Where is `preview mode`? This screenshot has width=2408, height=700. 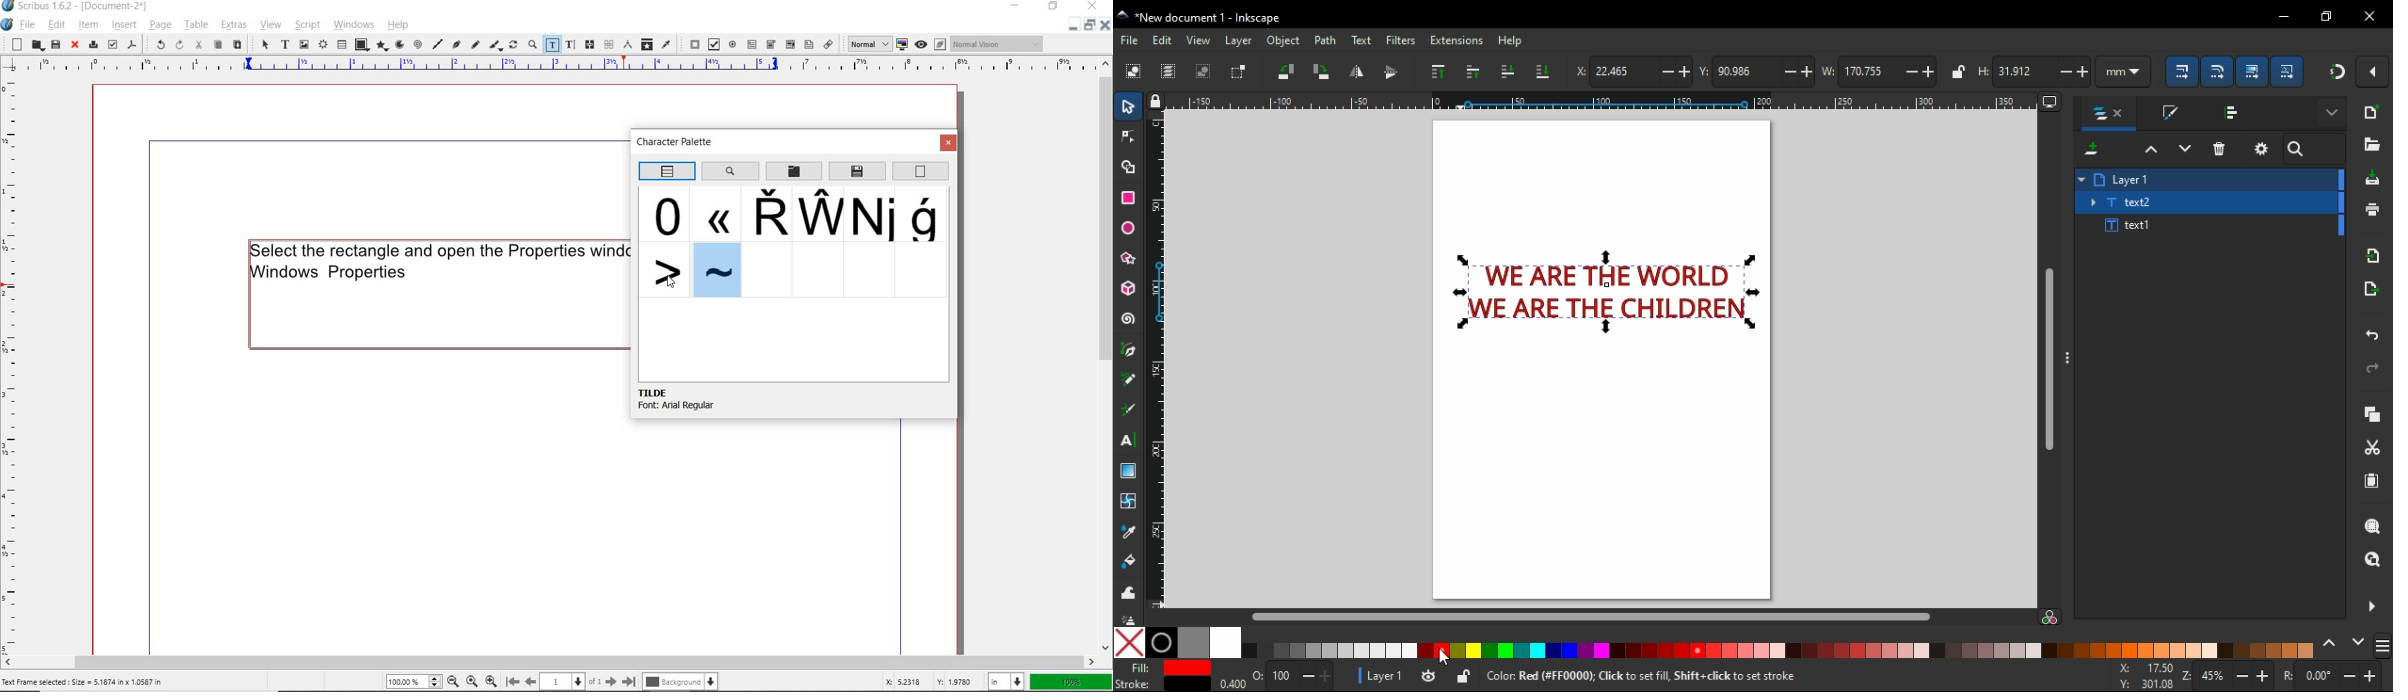 preview mode is located at coordinates (931, 44).